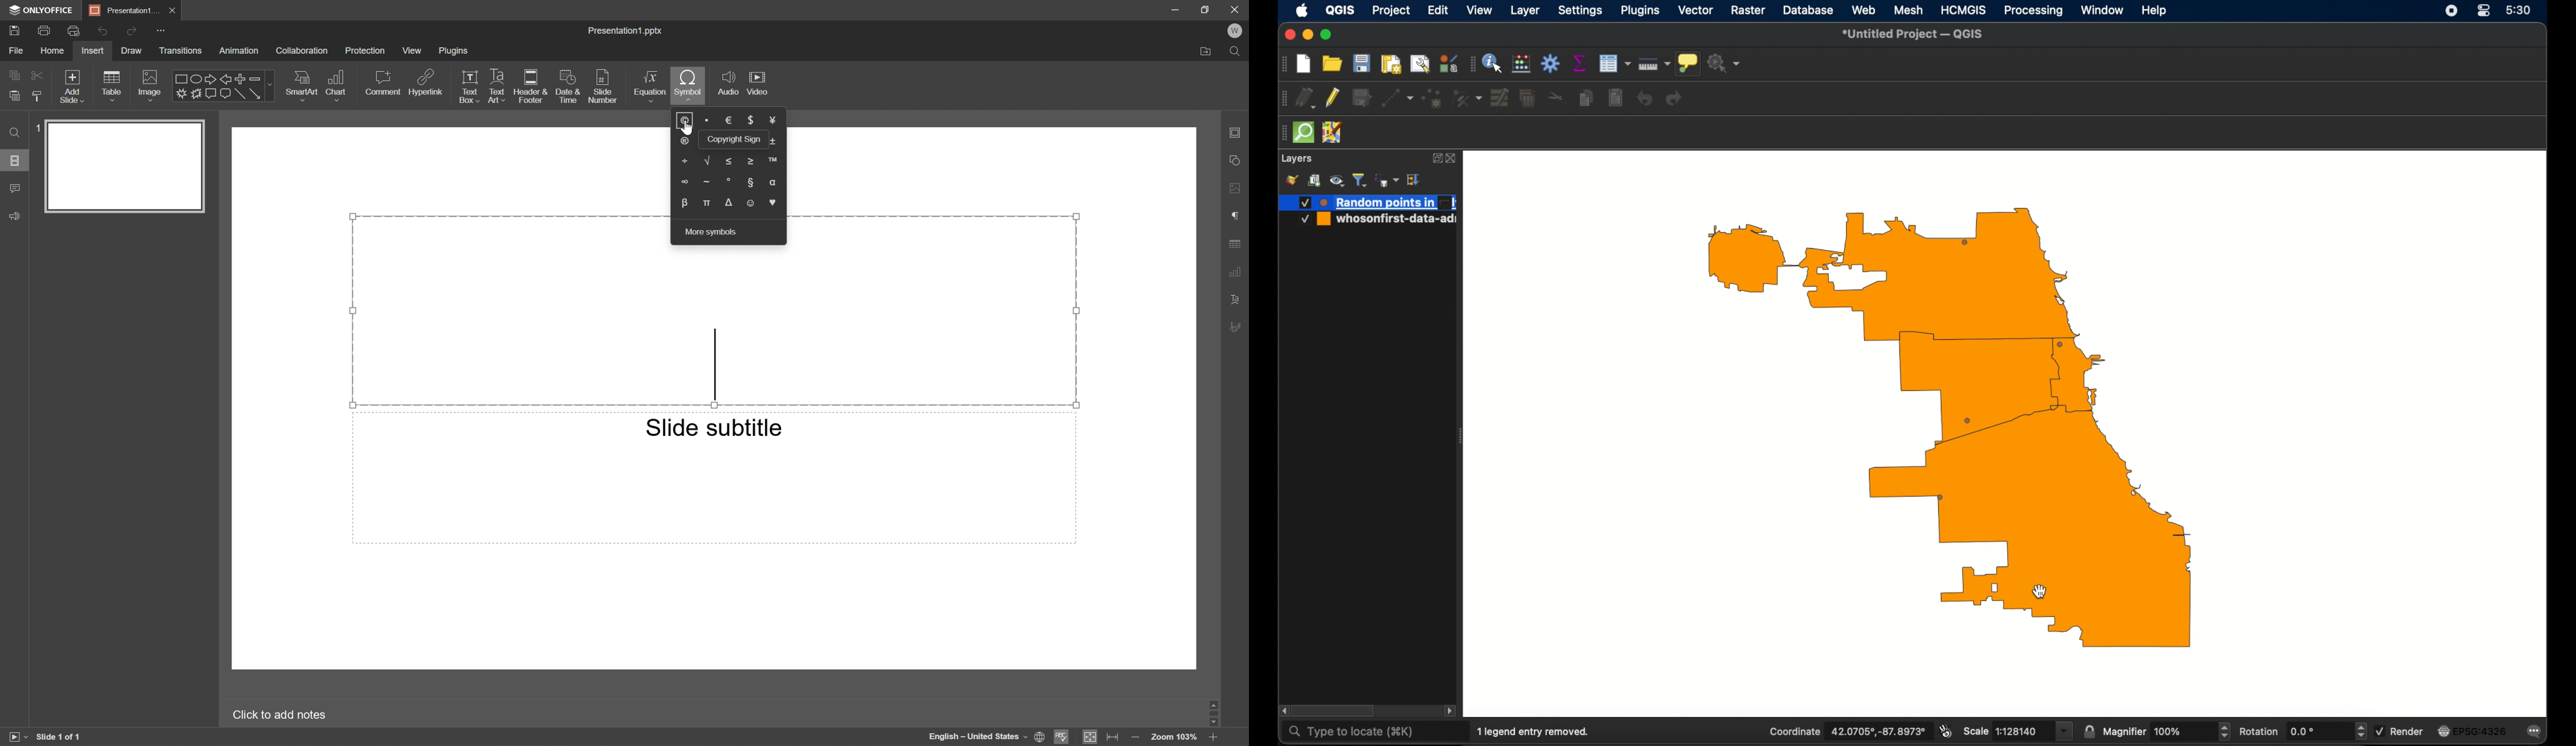  I want to click on Scroll Down, so click(1211, 725).